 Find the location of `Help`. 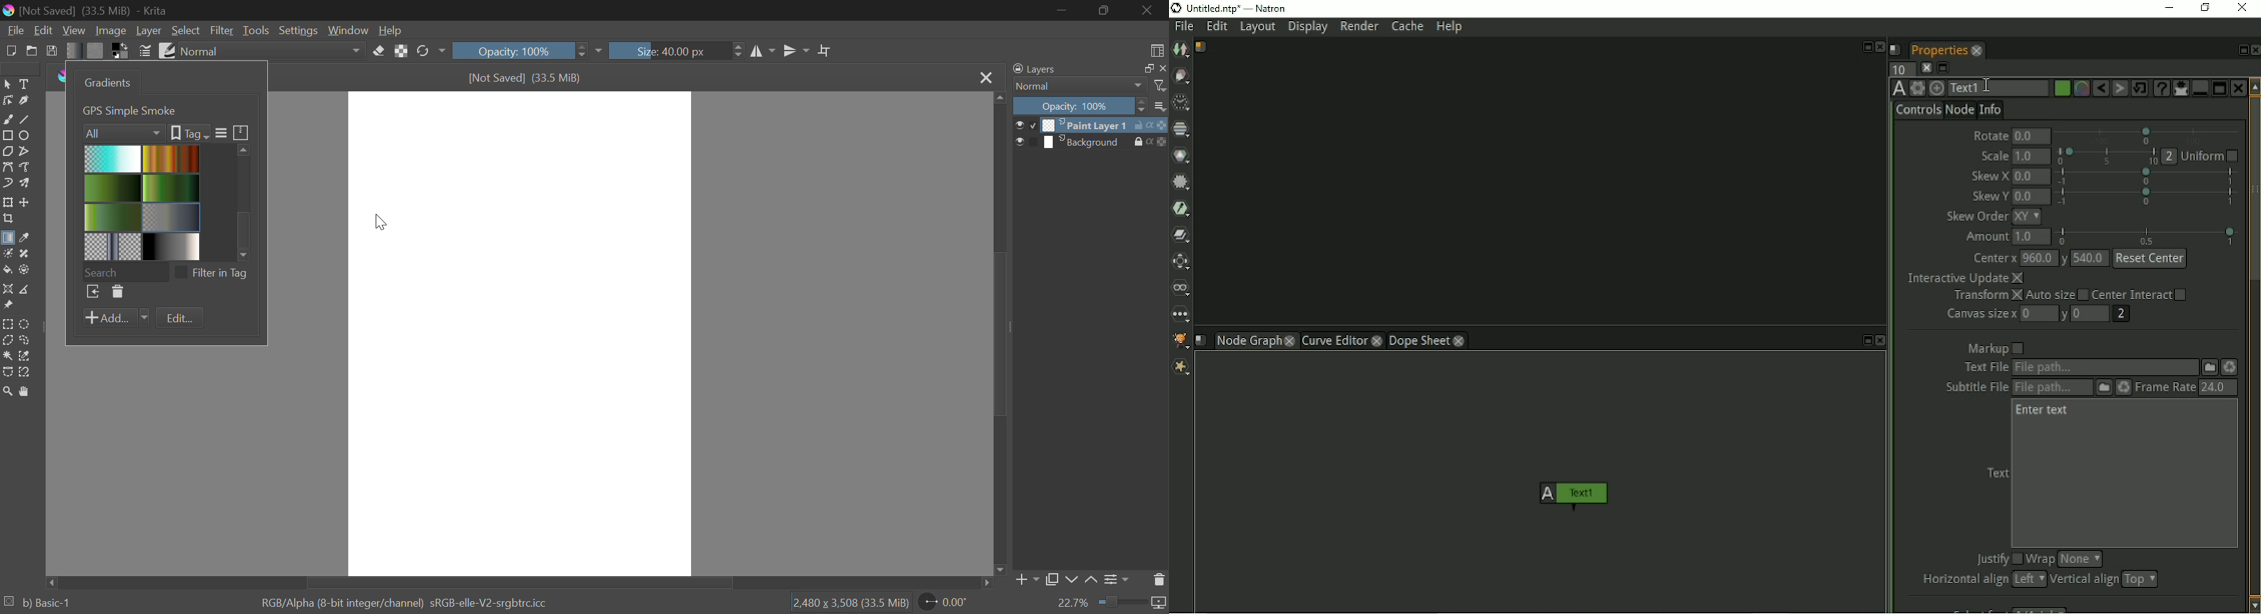

Help is located at coordinates (390, 30).